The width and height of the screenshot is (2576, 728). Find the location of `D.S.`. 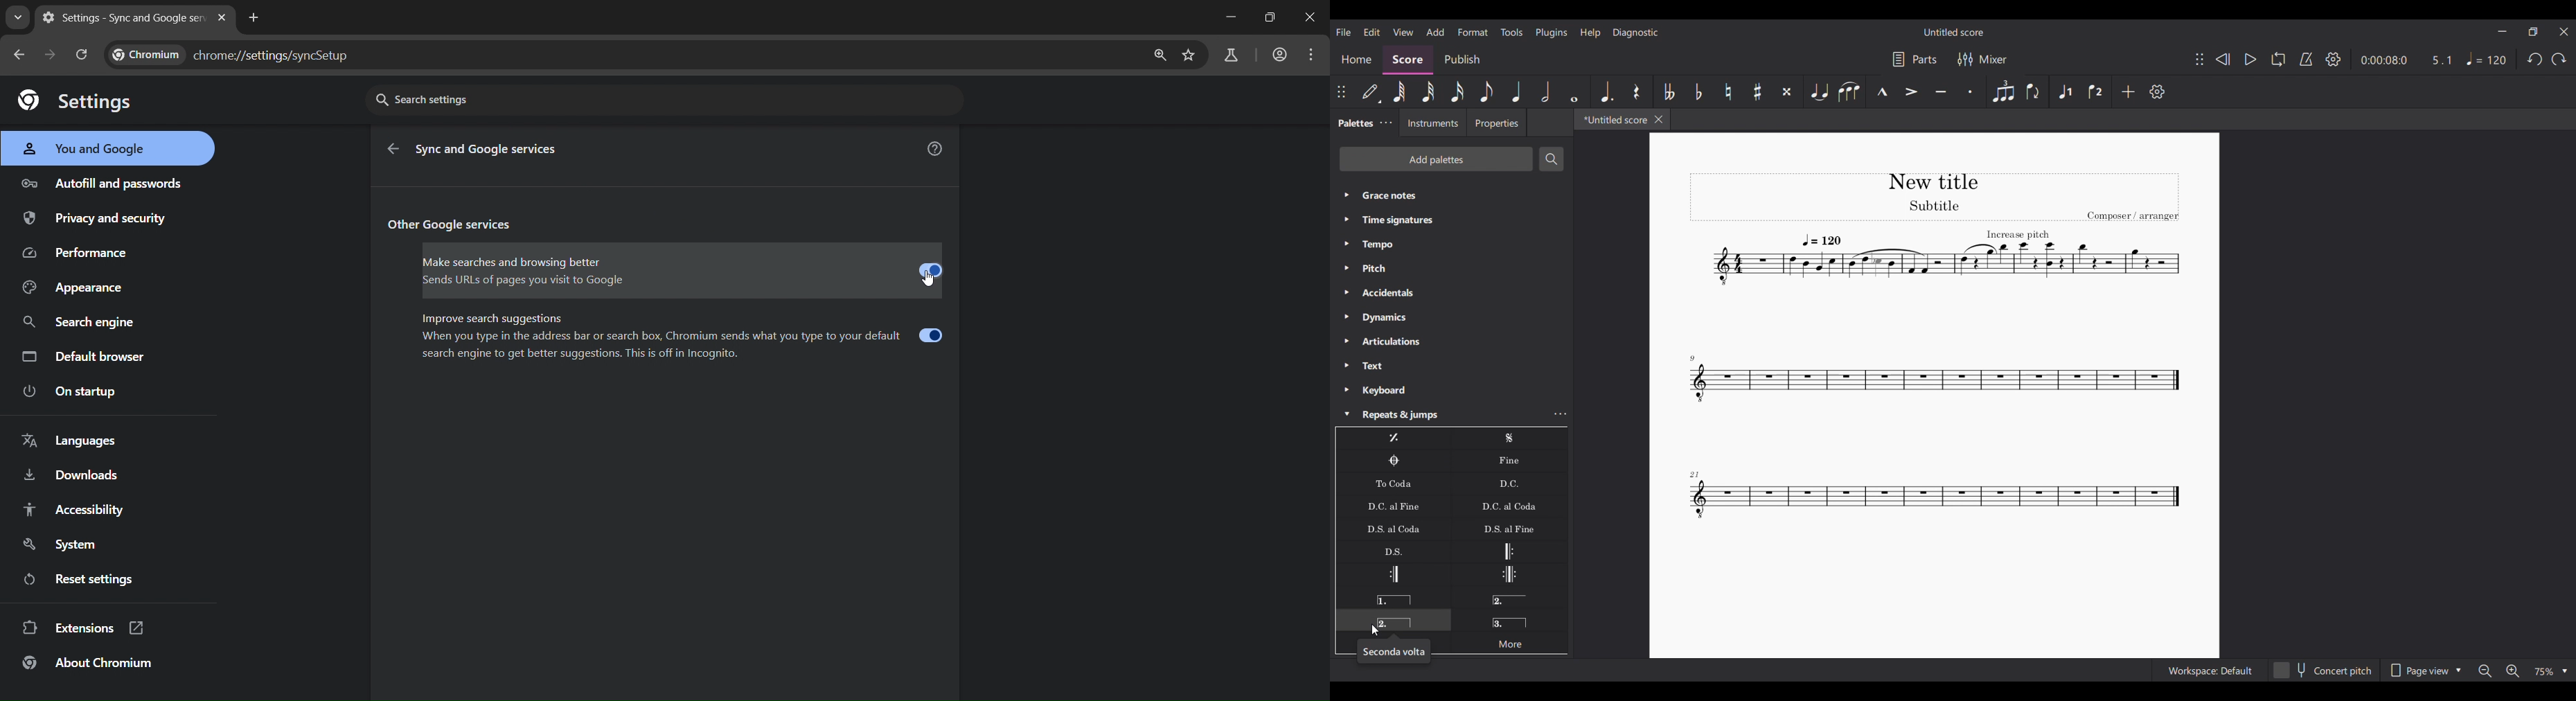

D.S. is located at coordinates (1393, 551).